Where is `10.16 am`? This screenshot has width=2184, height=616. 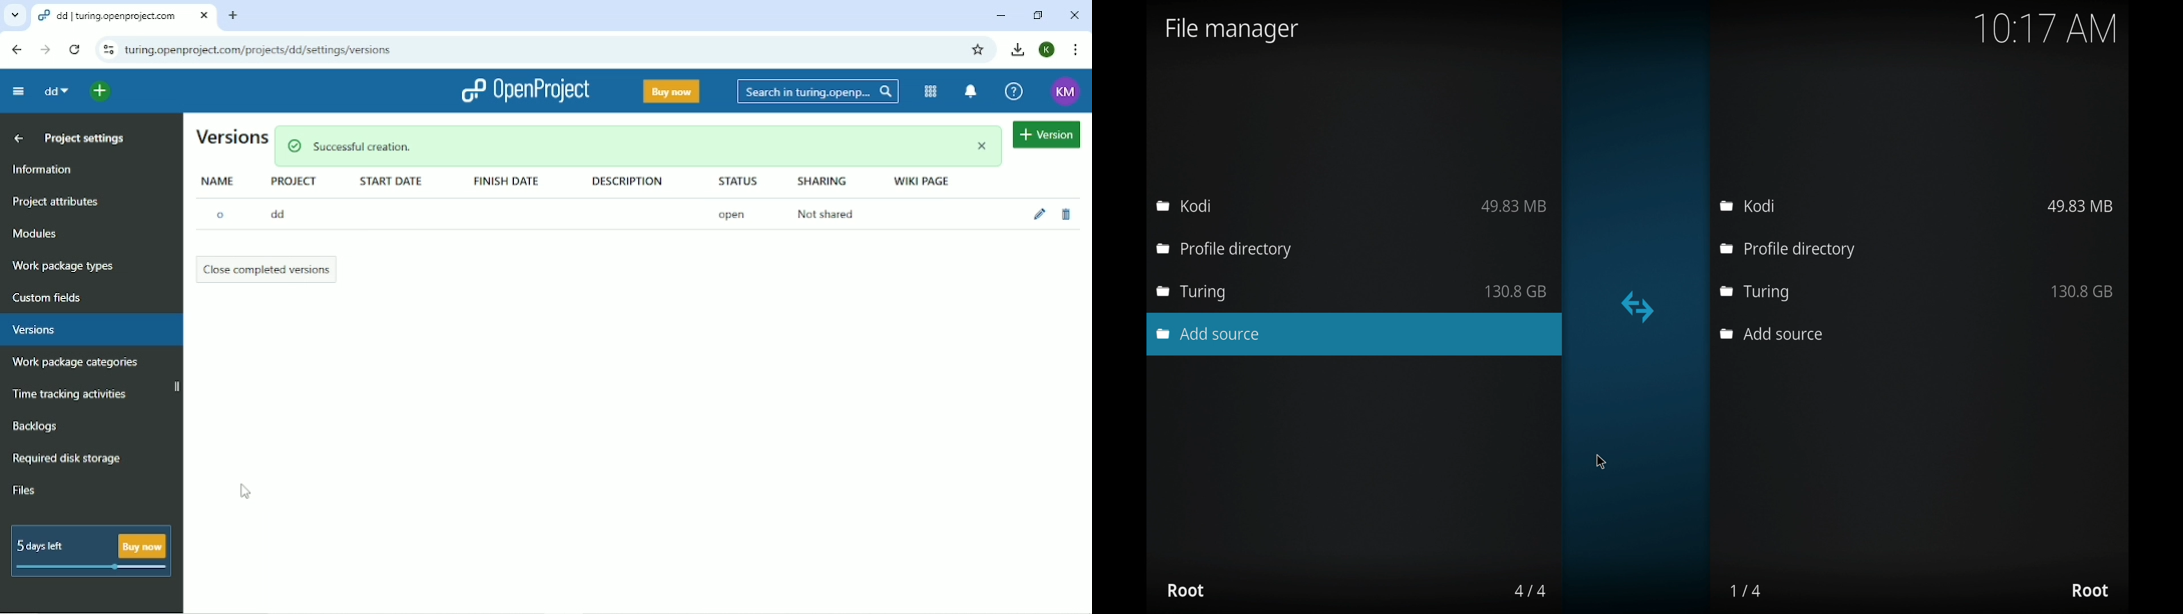
10.16 am is located at coordinates (2047, 28).